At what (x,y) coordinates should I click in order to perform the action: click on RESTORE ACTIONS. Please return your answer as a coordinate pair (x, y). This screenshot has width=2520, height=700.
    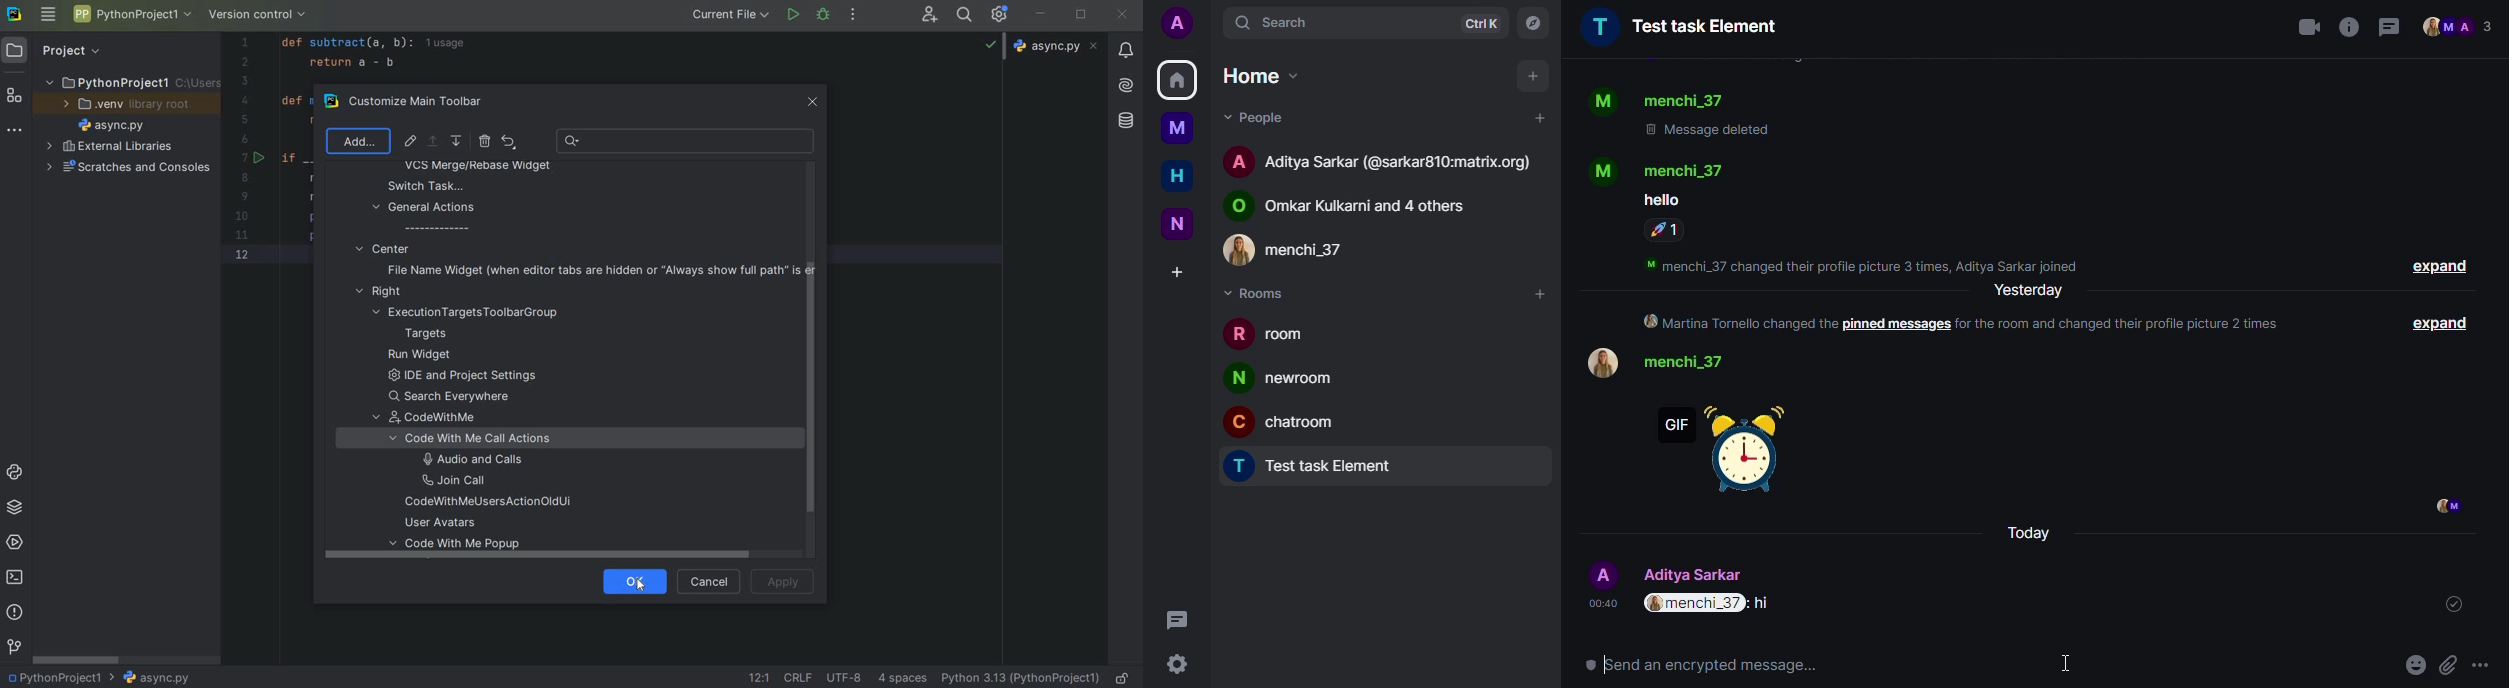
    Looking at the image, I should click on (509, 142).